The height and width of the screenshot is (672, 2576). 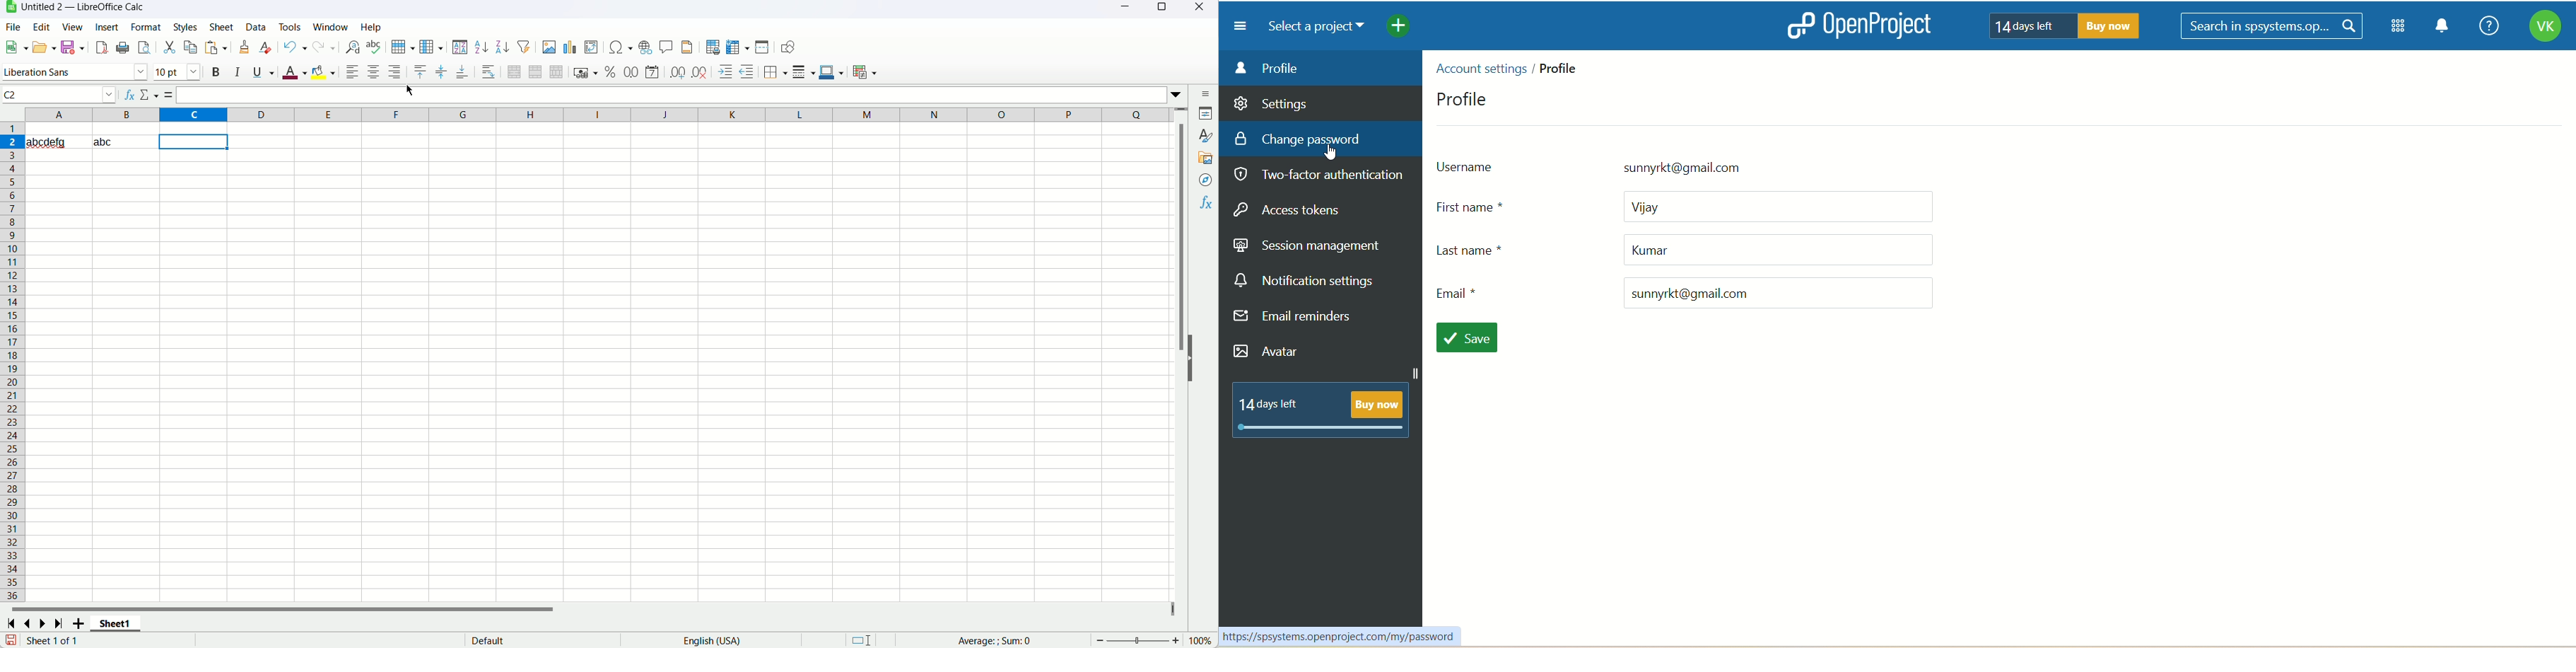 What do you see at coordinates (776, 72) in the screenshot?
I see `border` at bounding box center [776, 72].